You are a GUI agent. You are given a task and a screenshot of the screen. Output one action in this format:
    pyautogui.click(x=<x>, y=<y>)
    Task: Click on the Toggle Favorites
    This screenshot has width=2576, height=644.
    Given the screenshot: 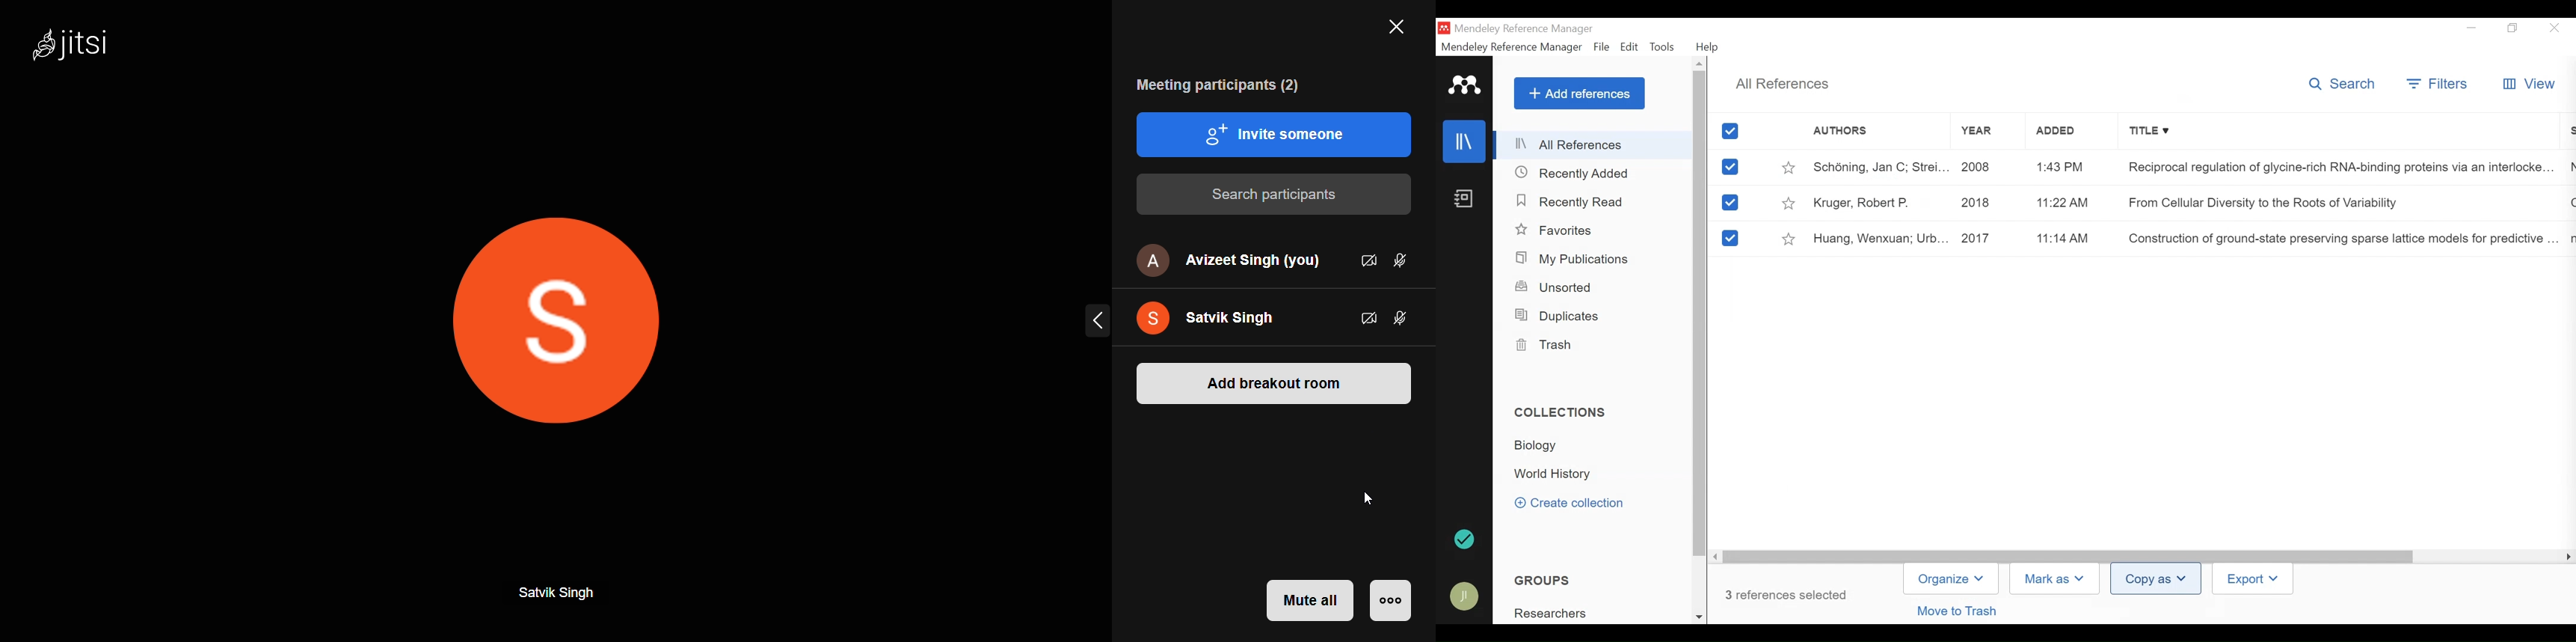 What is the action you would take?
    pyautogui.click(x=1788, y=238)
    